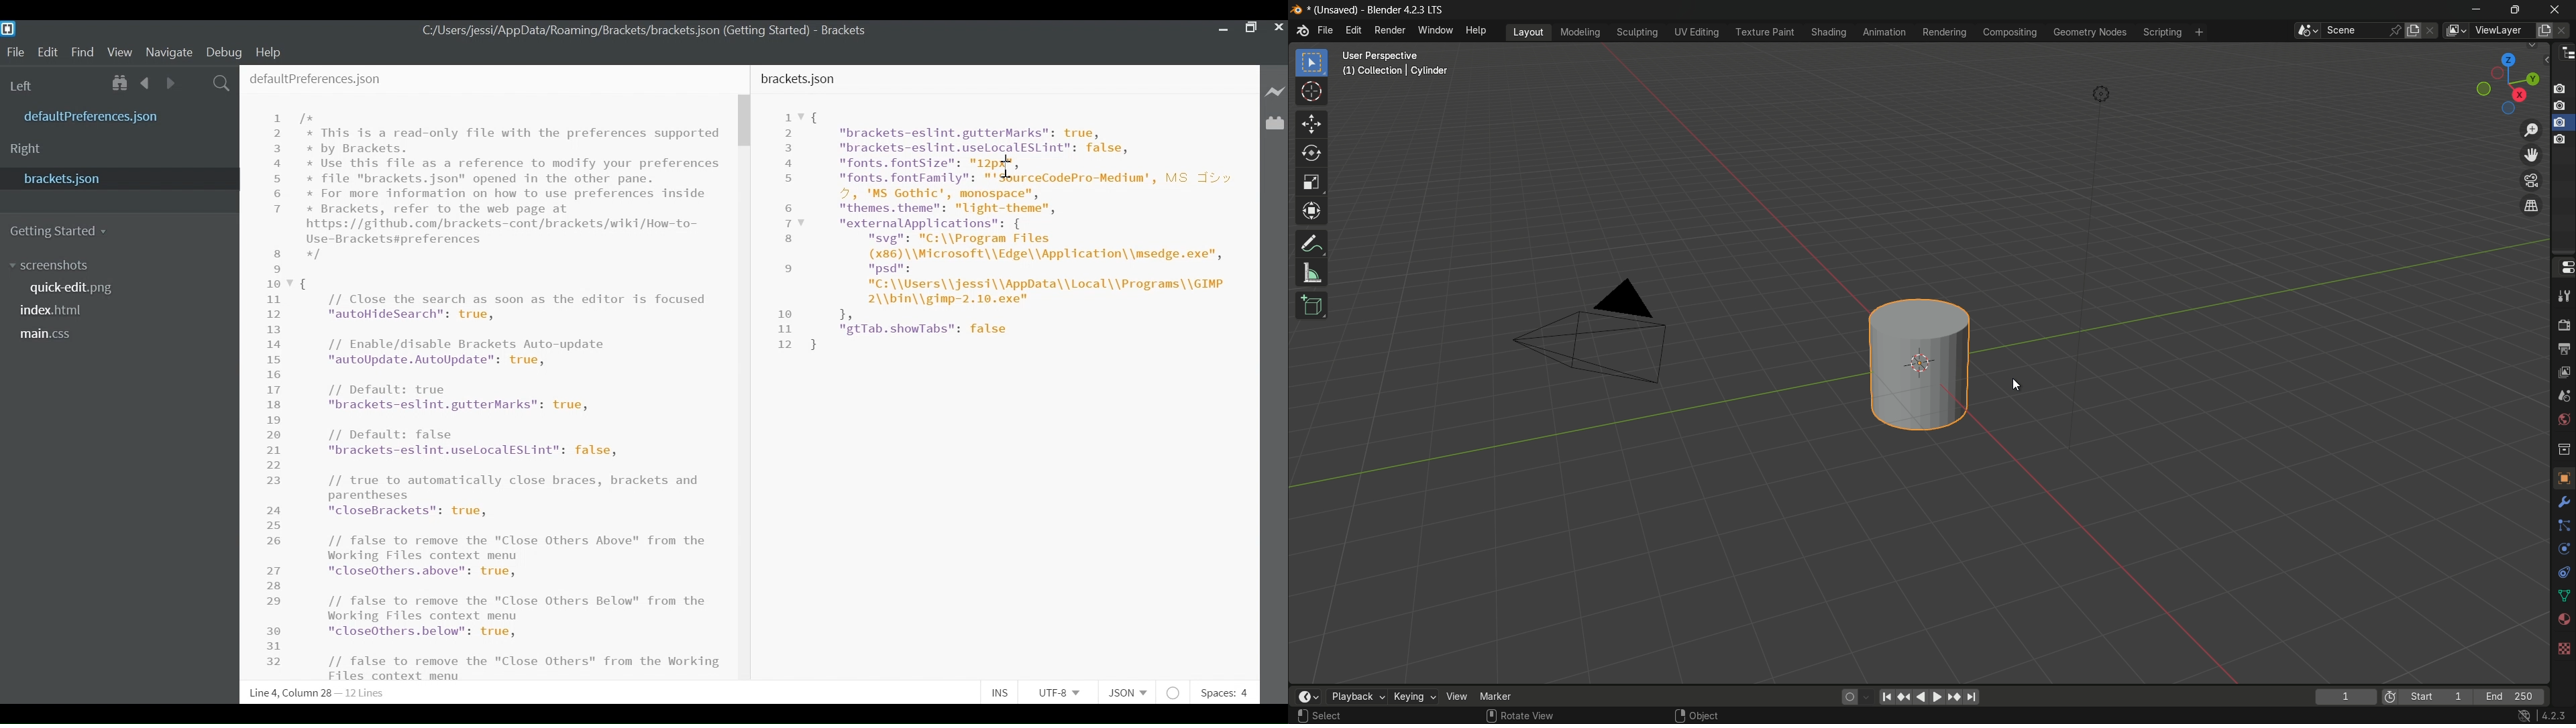 The width and height of the screenshot is (2576, 728). What do you see at coordinates (224, 51) in the screenshot?
I see `Debug` at bounding box center [224, 51].